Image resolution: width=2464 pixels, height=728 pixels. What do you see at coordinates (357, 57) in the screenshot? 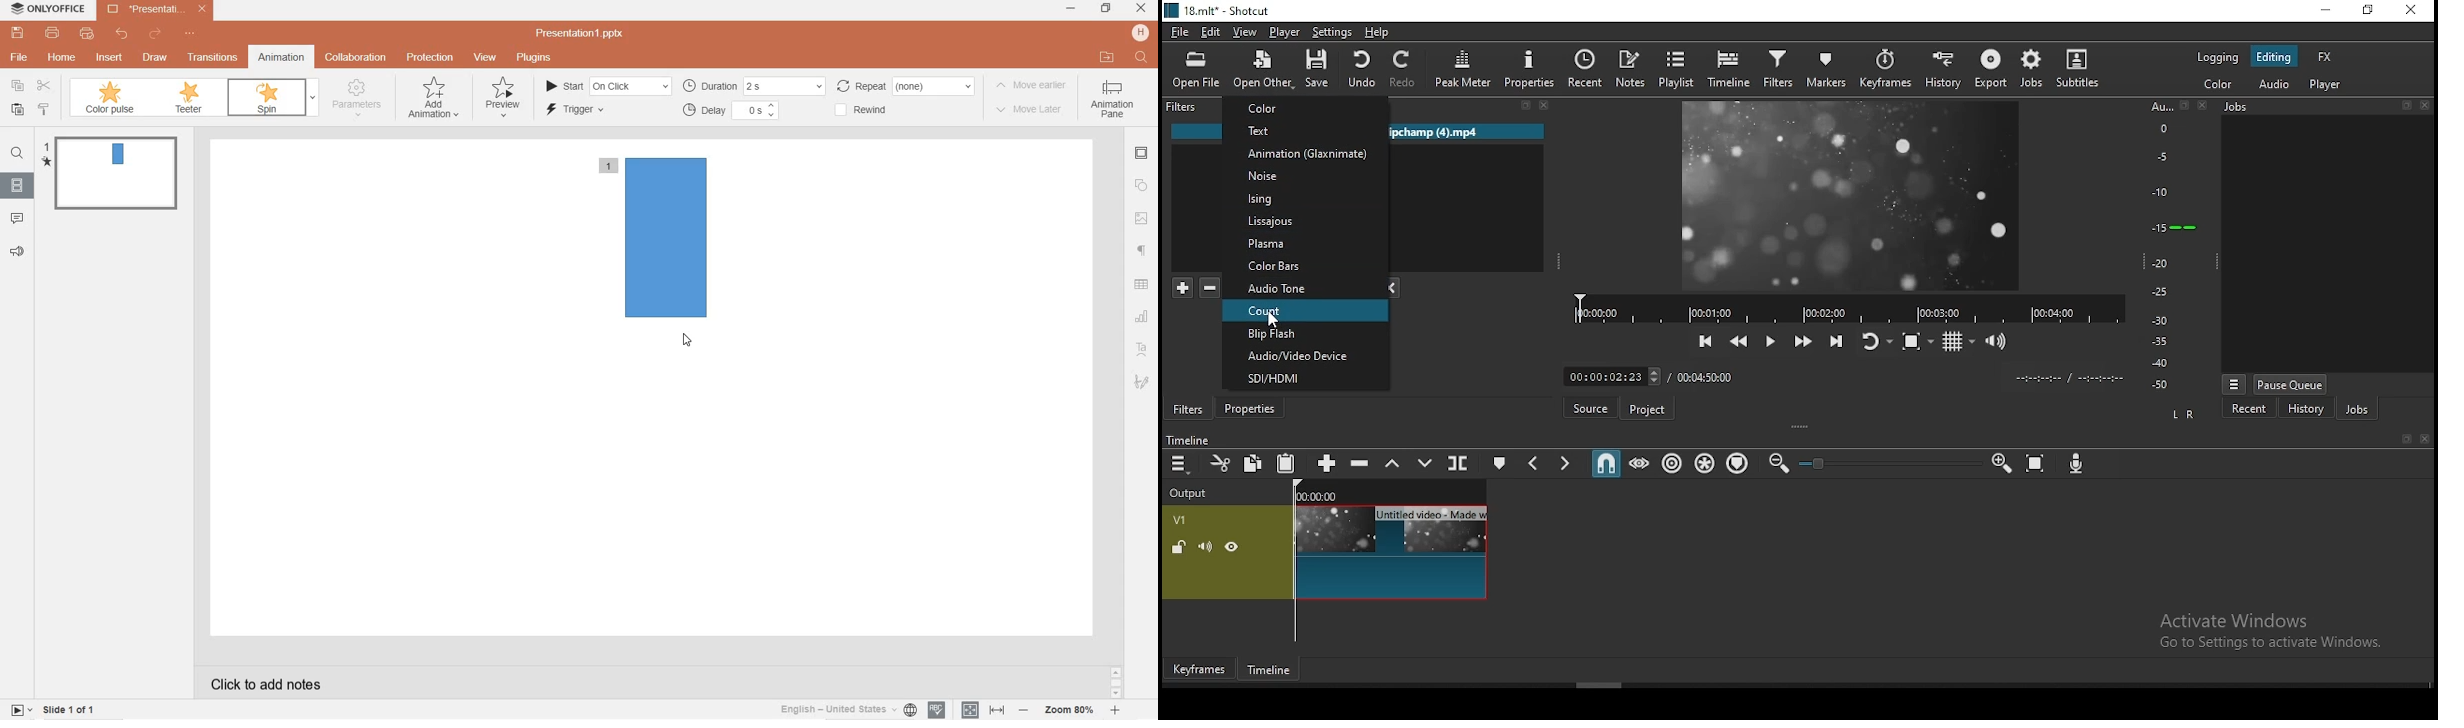
I see `collaboration` at bounding box center [357, 57].